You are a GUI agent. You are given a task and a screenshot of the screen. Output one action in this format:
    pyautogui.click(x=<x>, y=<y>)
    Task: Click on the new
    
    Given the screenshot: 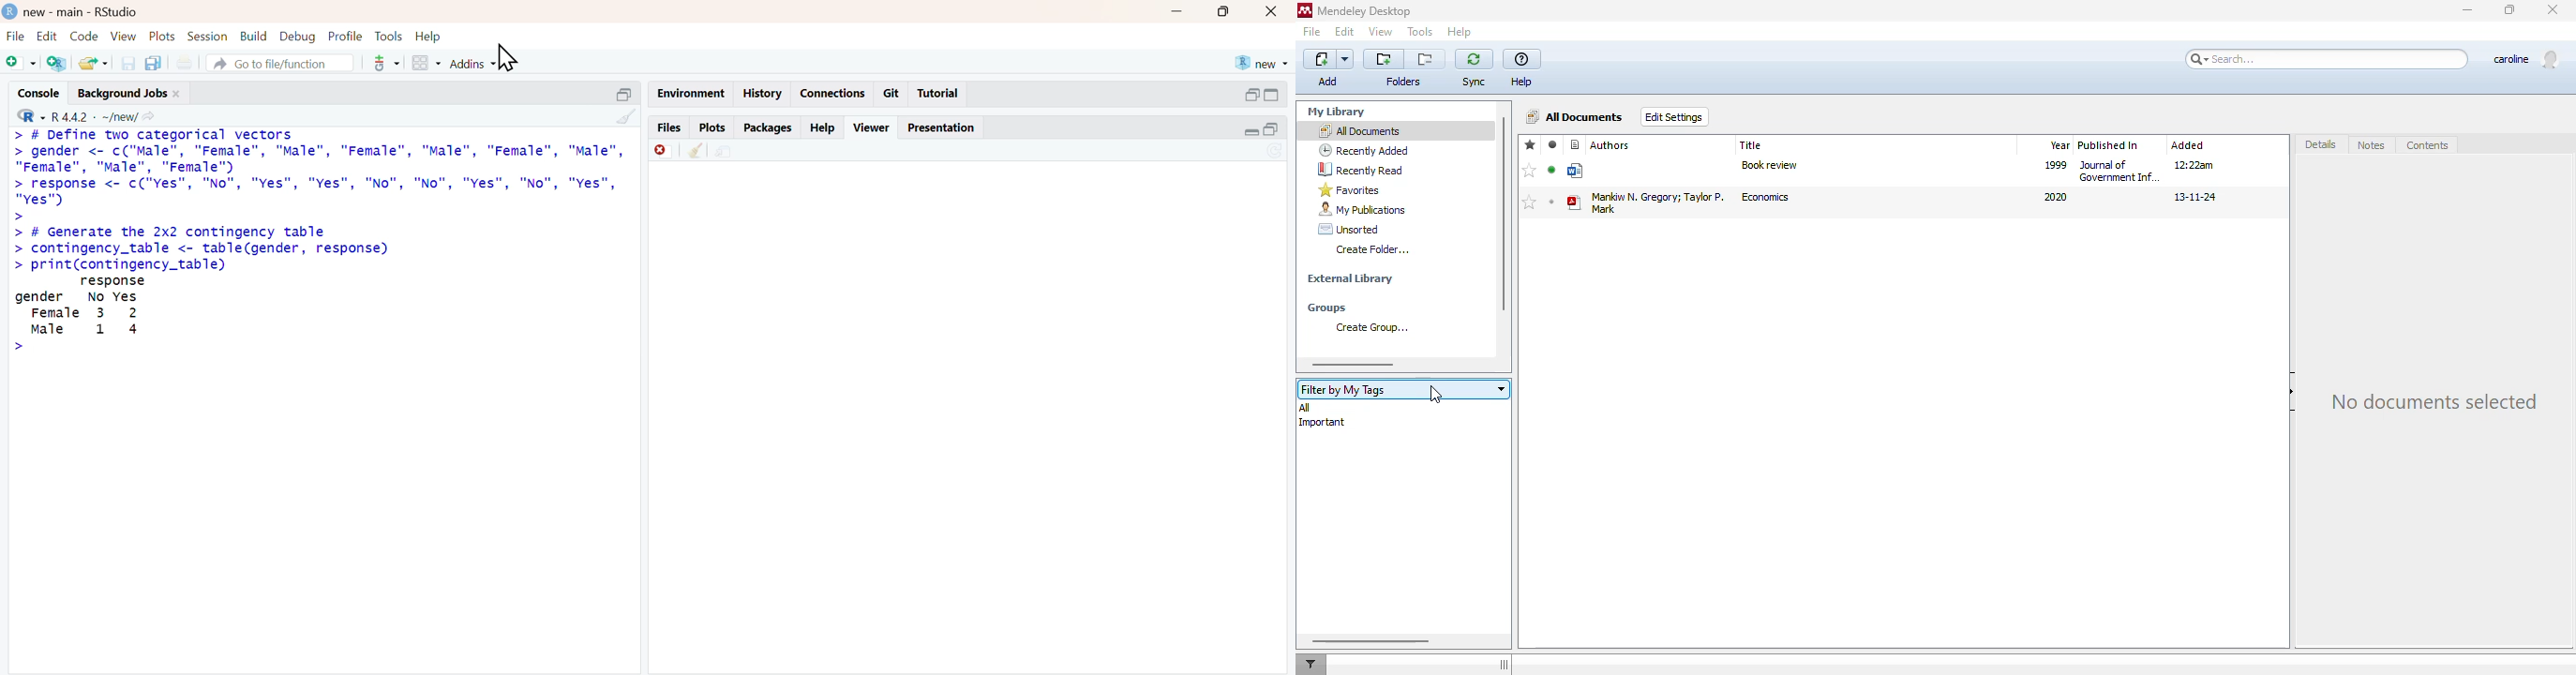 What is the action you would take?
    pyautogui.click(x=1263, y=63)
    